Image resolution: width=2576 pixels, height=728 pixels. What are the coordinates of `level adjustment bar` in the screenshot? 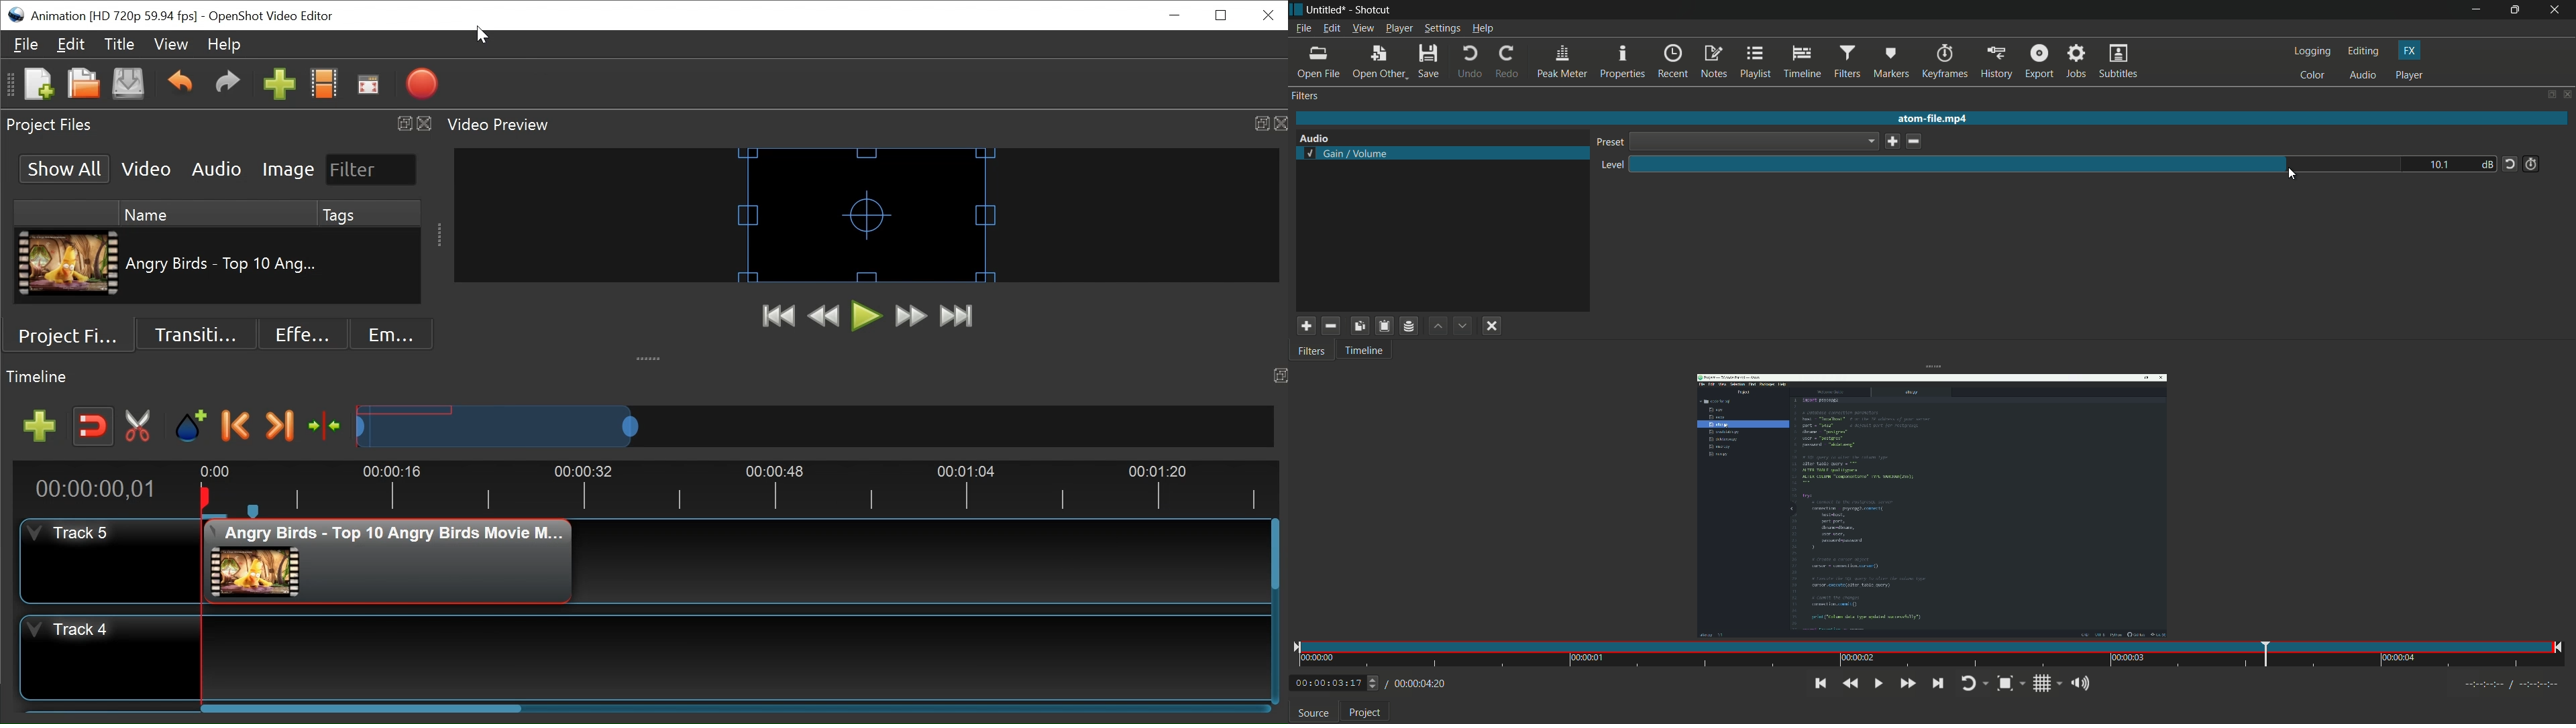 It's located at (2016, 163).